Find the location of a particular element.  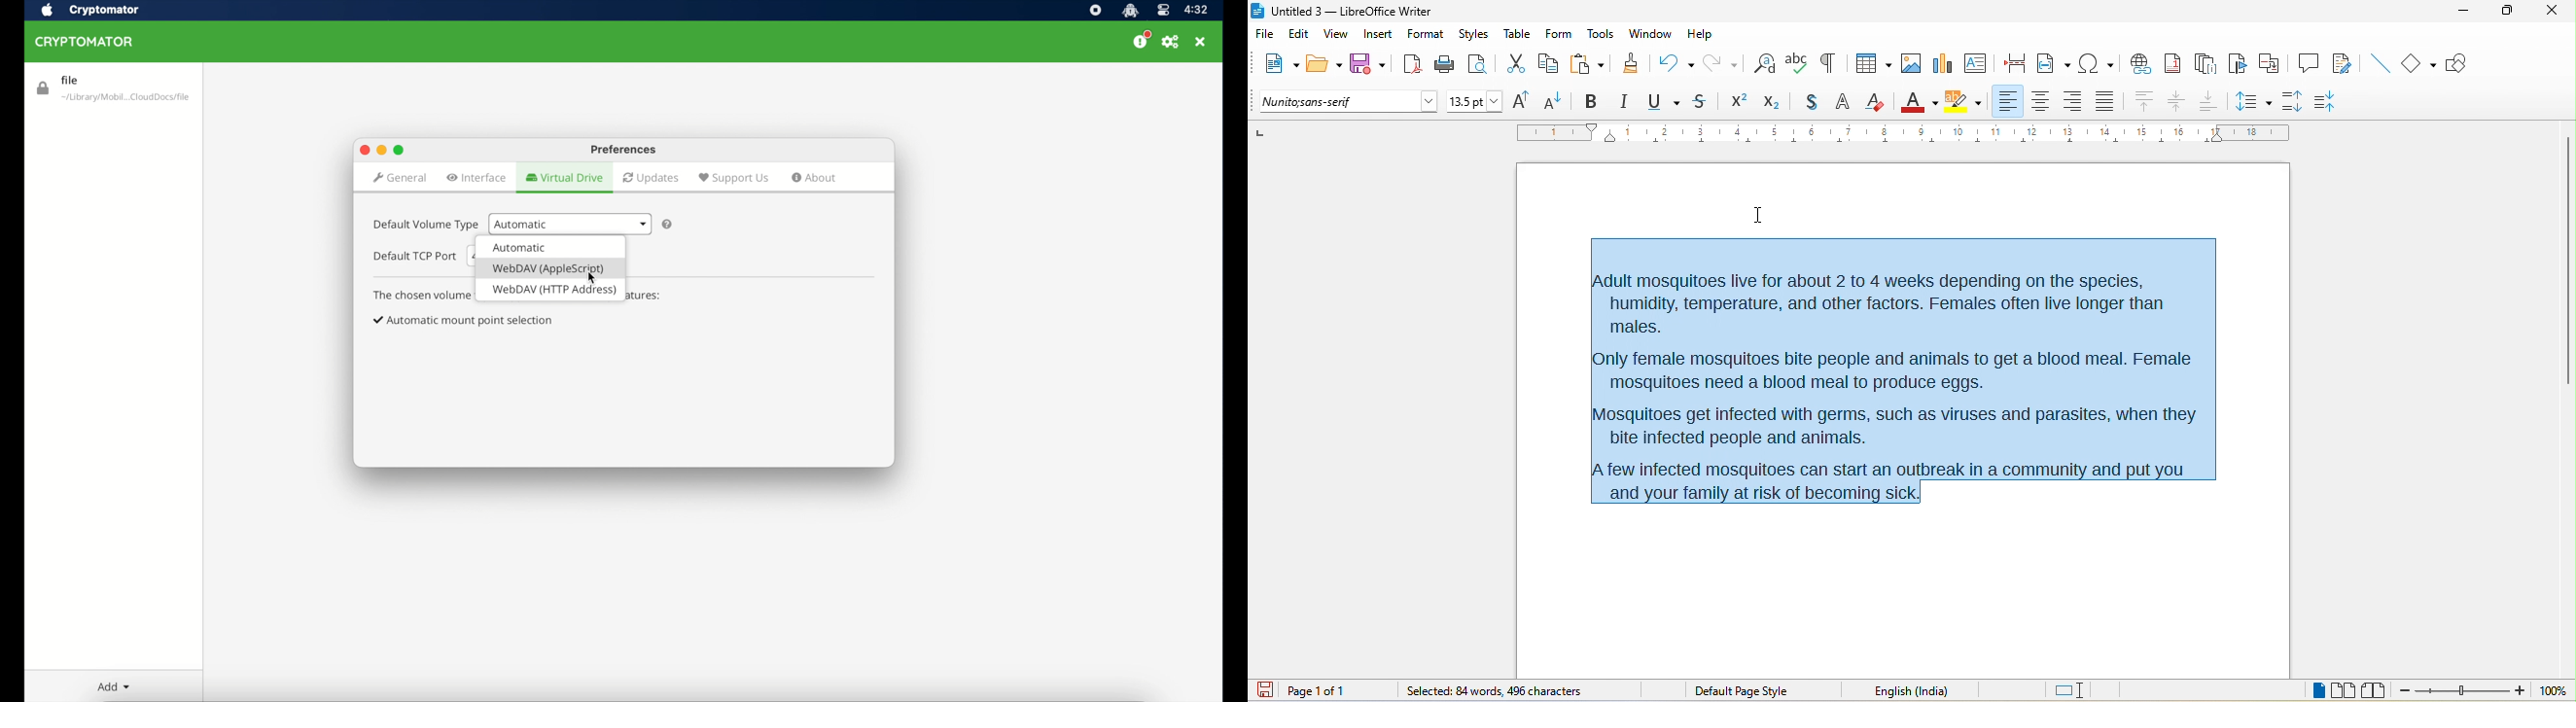

view is located at coordinates (1336, 37).